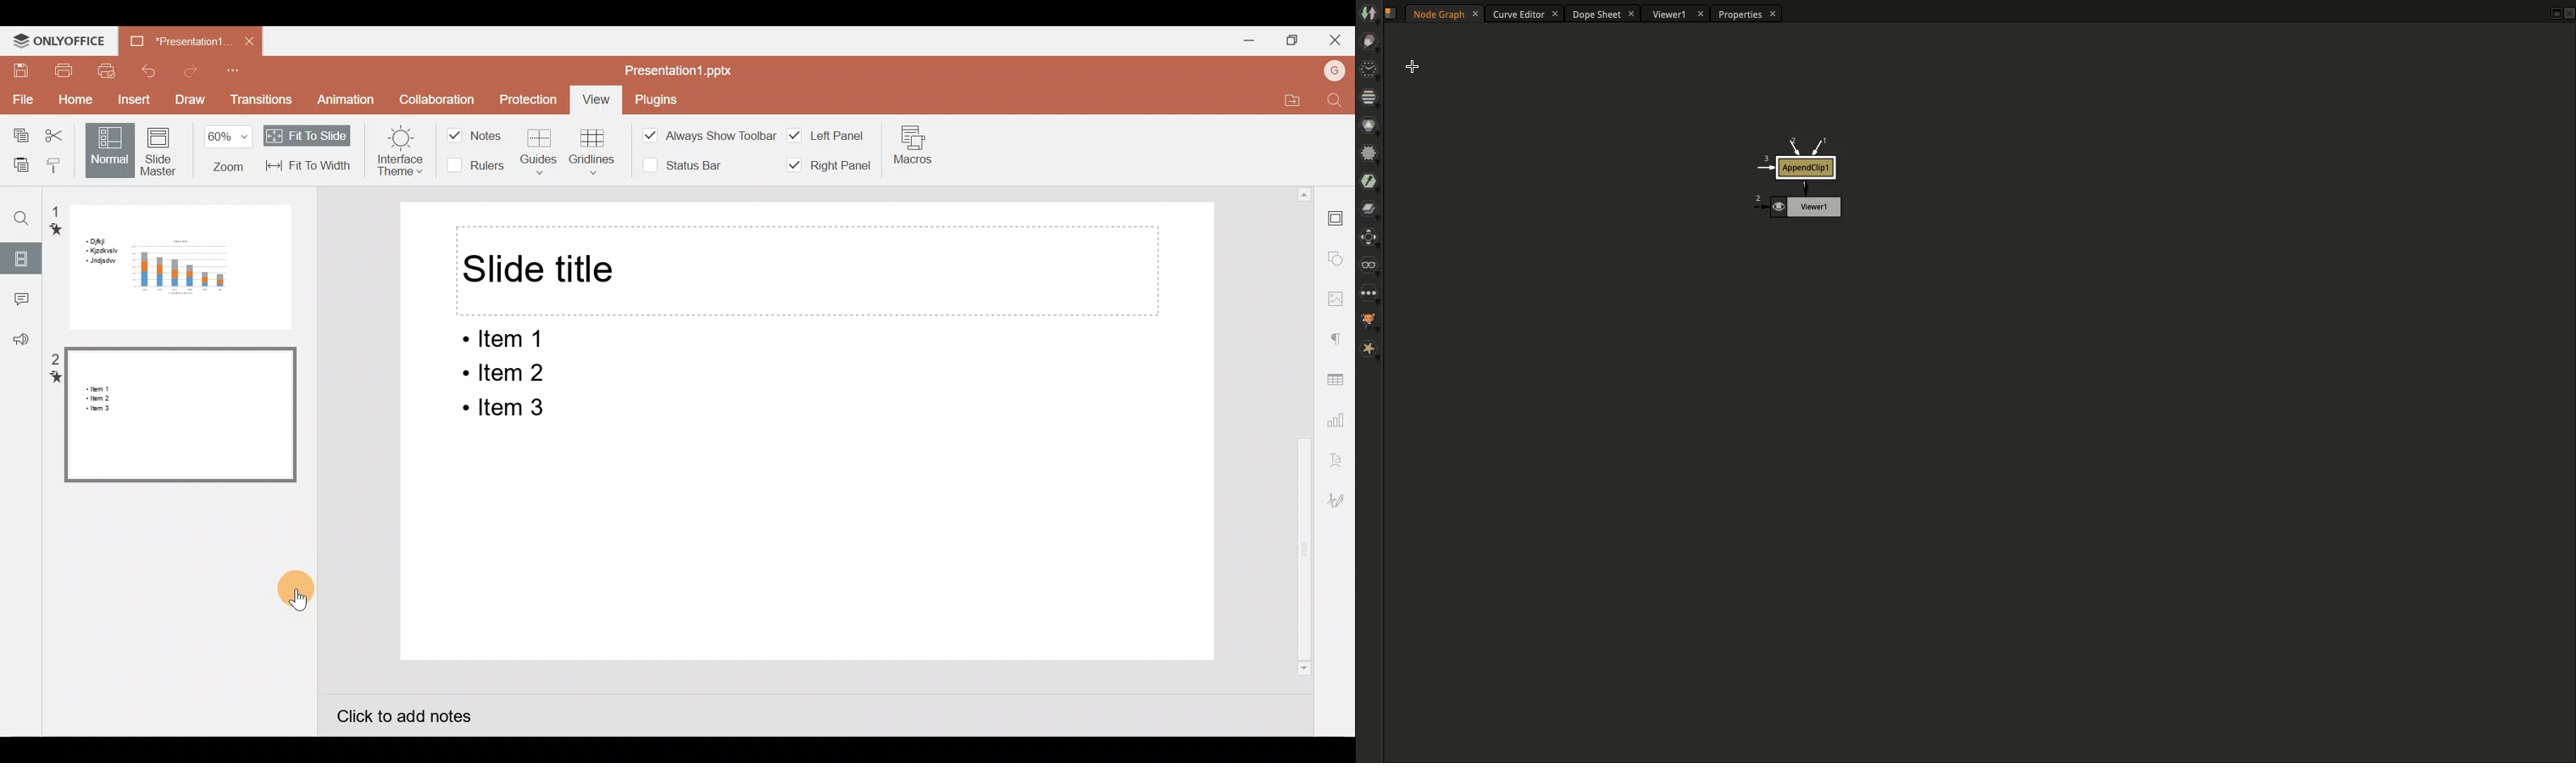  Describe the element at coordinates (301, 588) in the screenshot. I see `Cursor` at that location.